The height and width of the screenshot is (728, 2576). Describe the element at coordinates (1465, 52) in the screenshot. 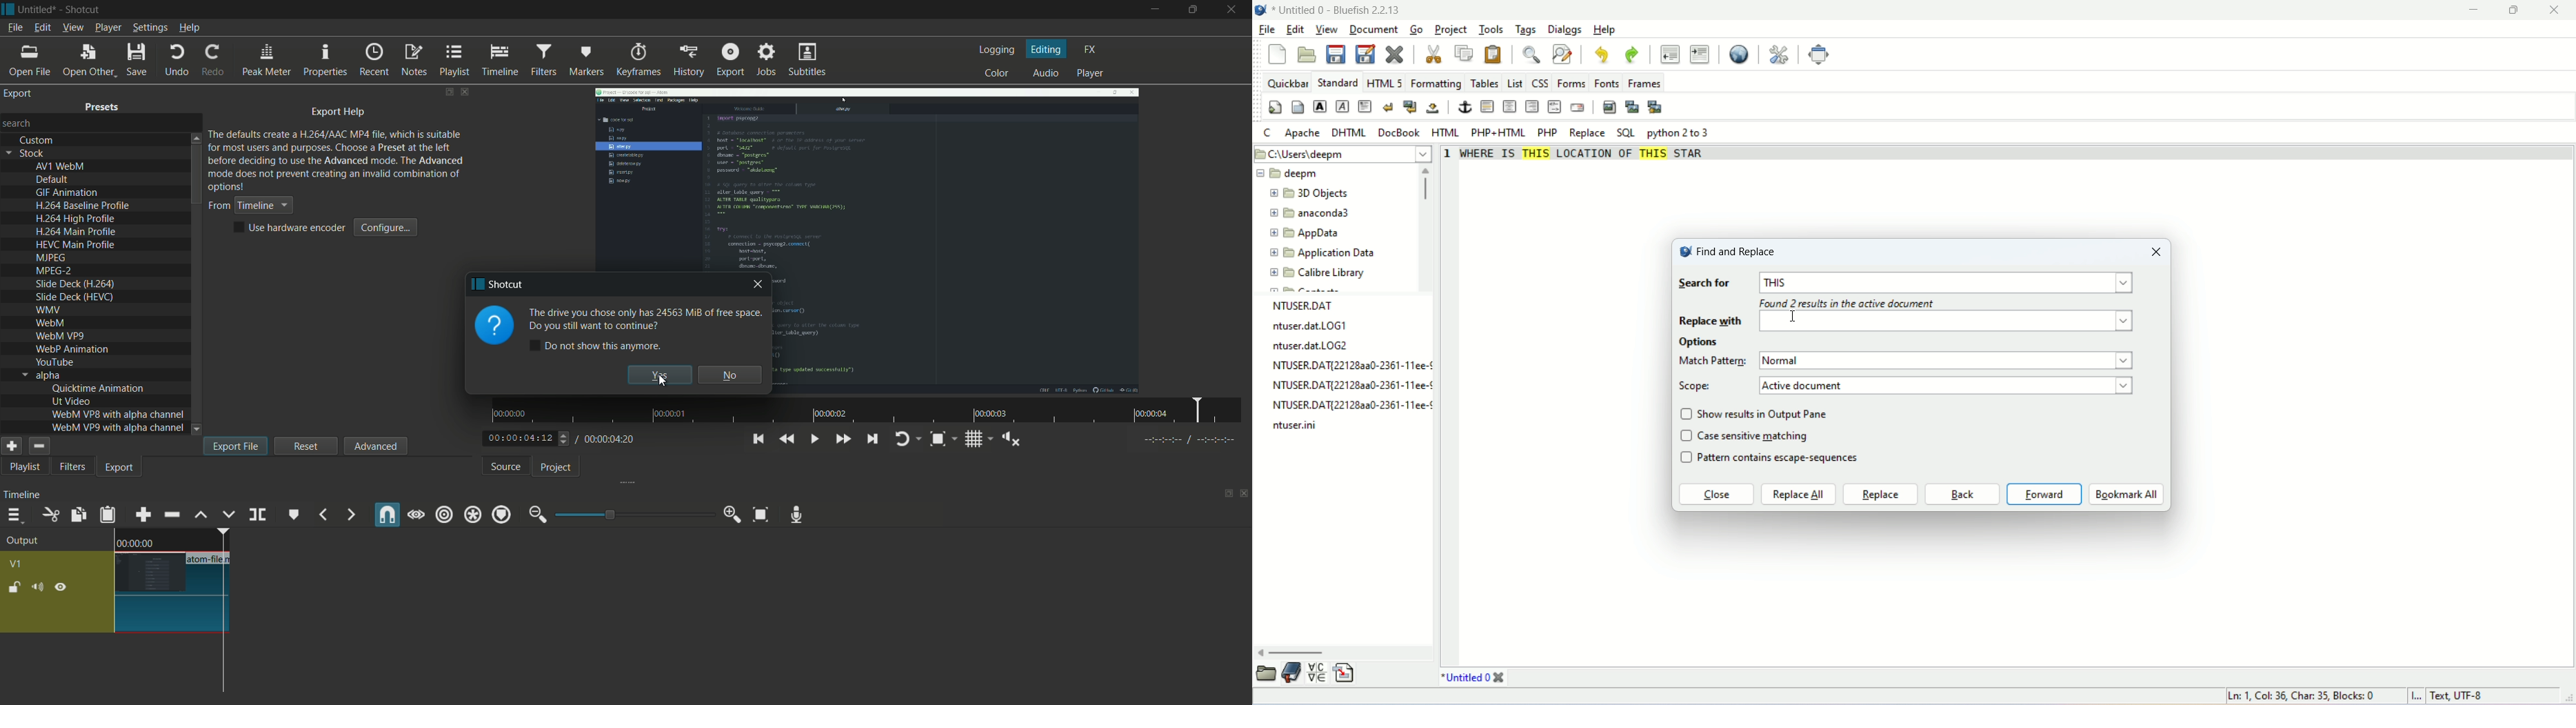

I see `copy` at that location.